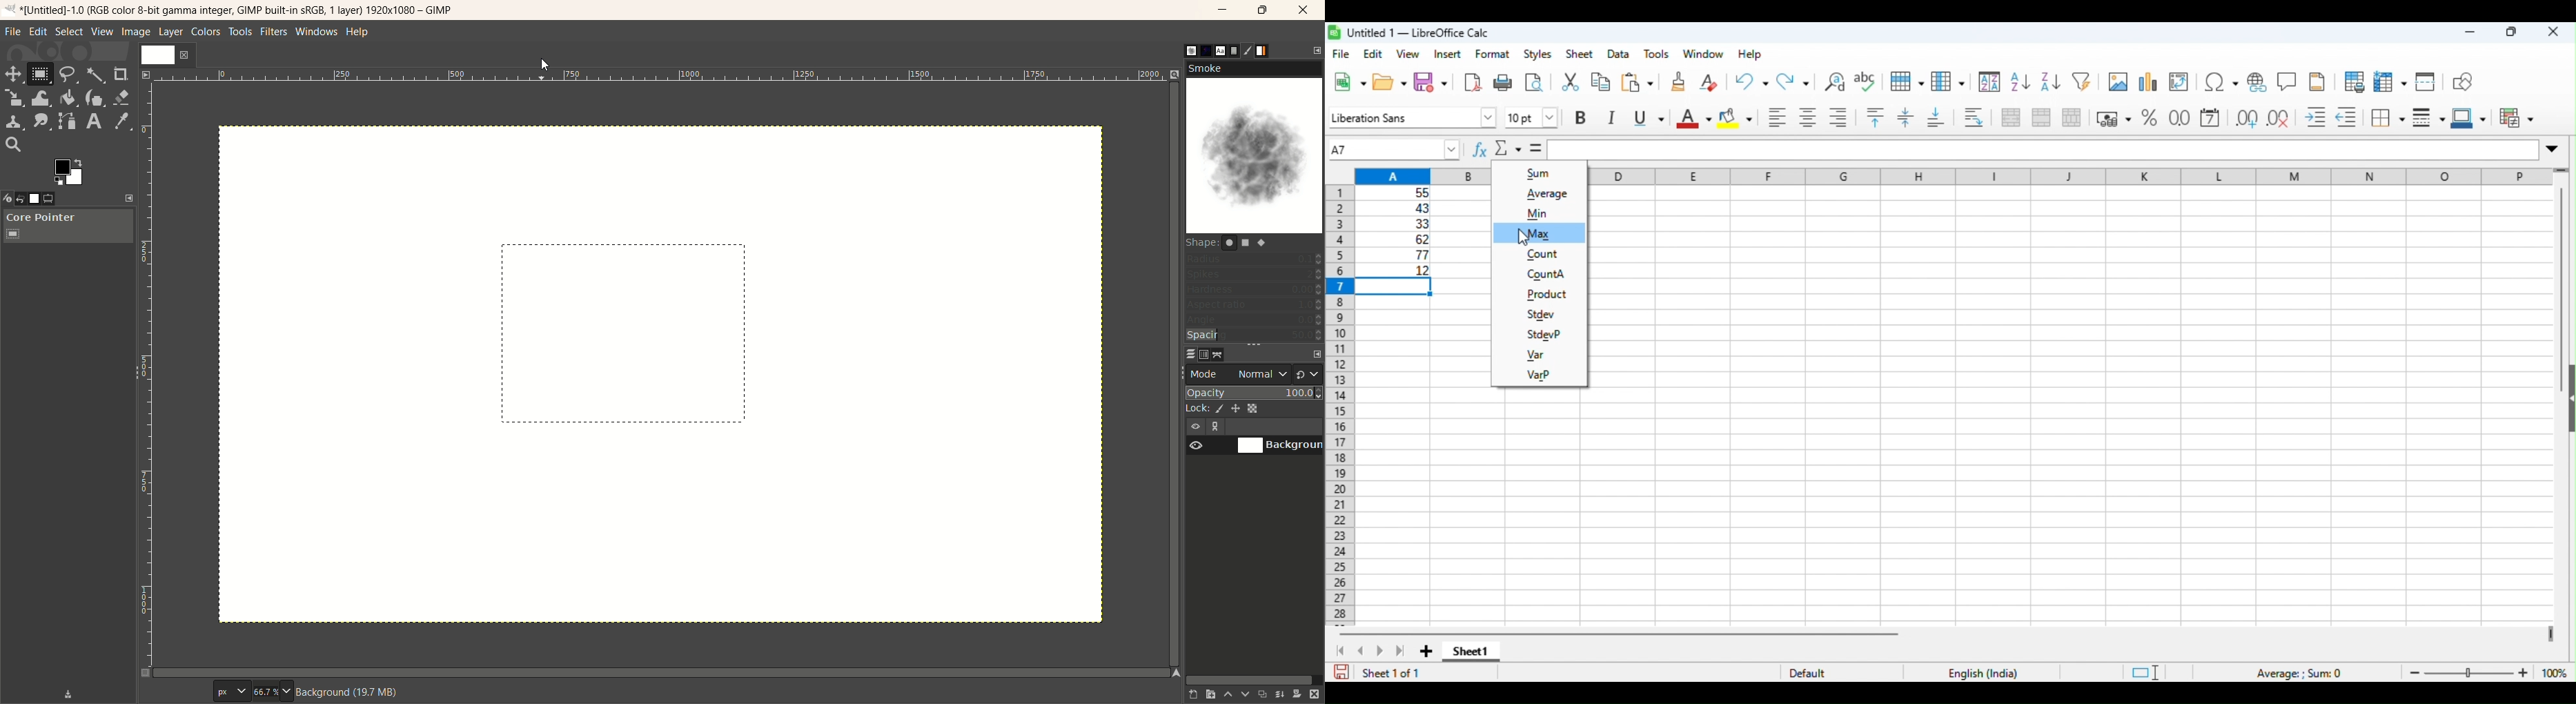  I want to click on rows, so click(1908, 82).